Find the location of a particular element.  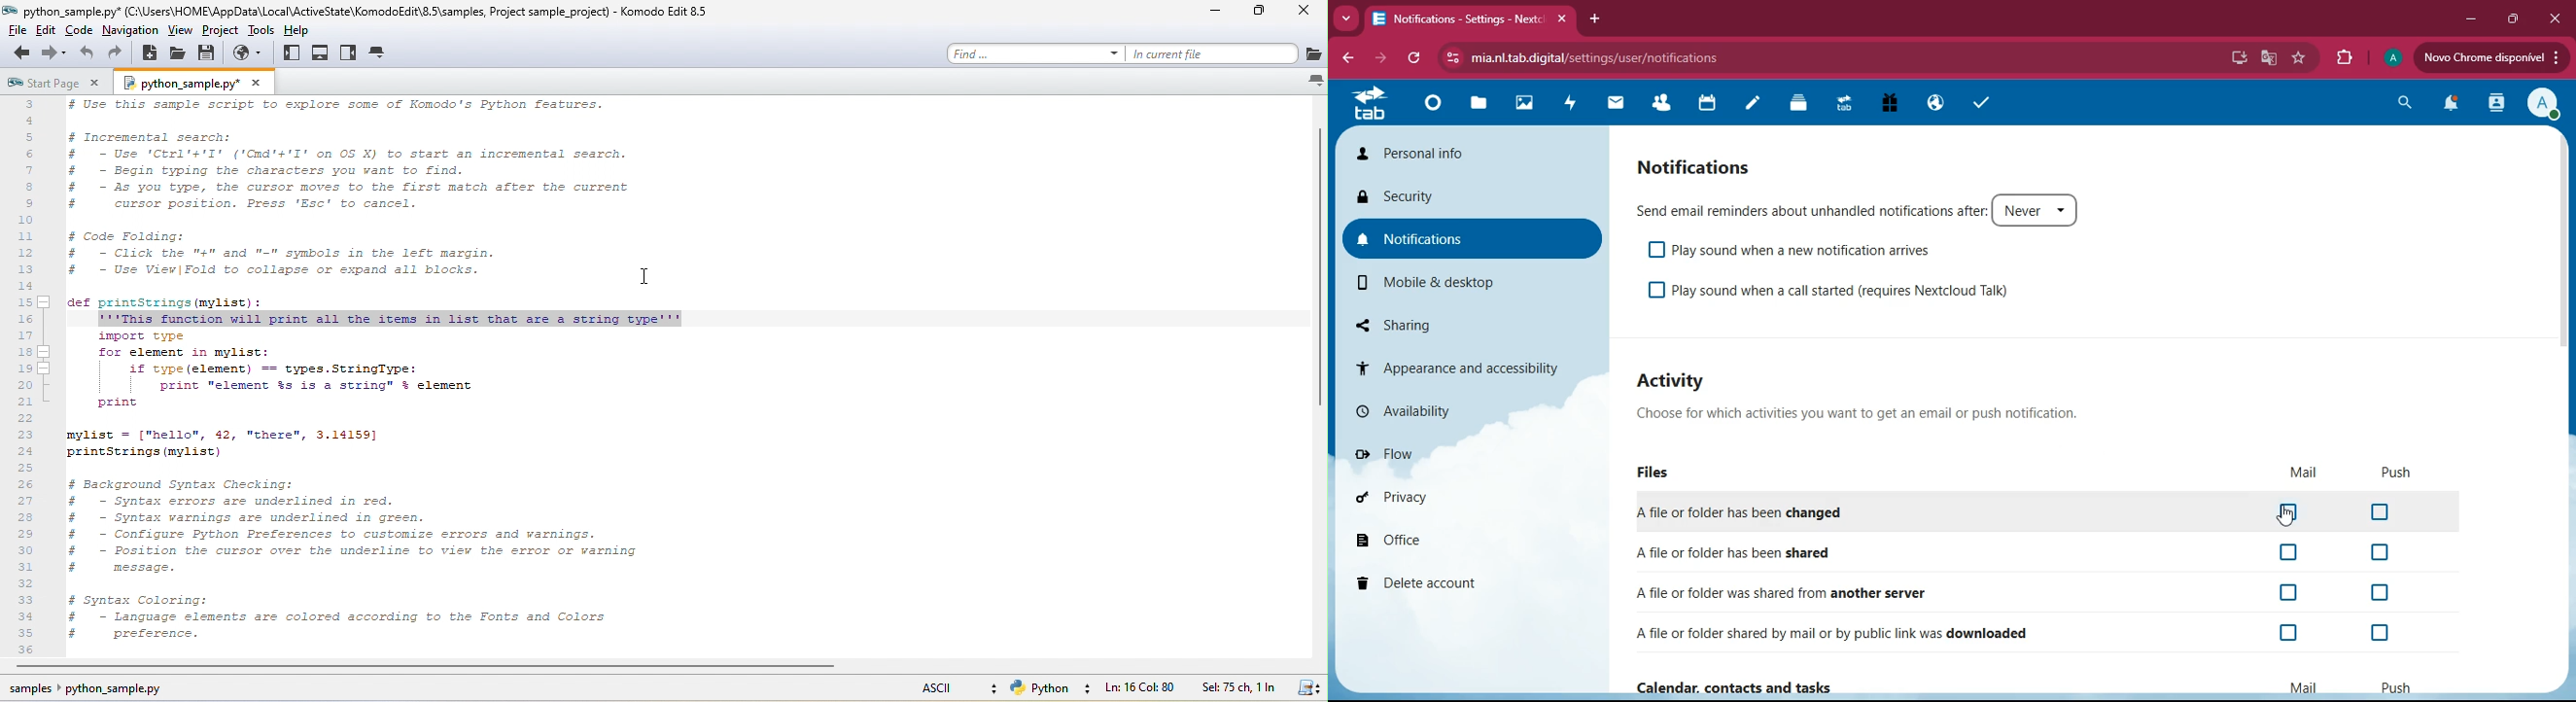

off is located at coordinates (2292, 594).